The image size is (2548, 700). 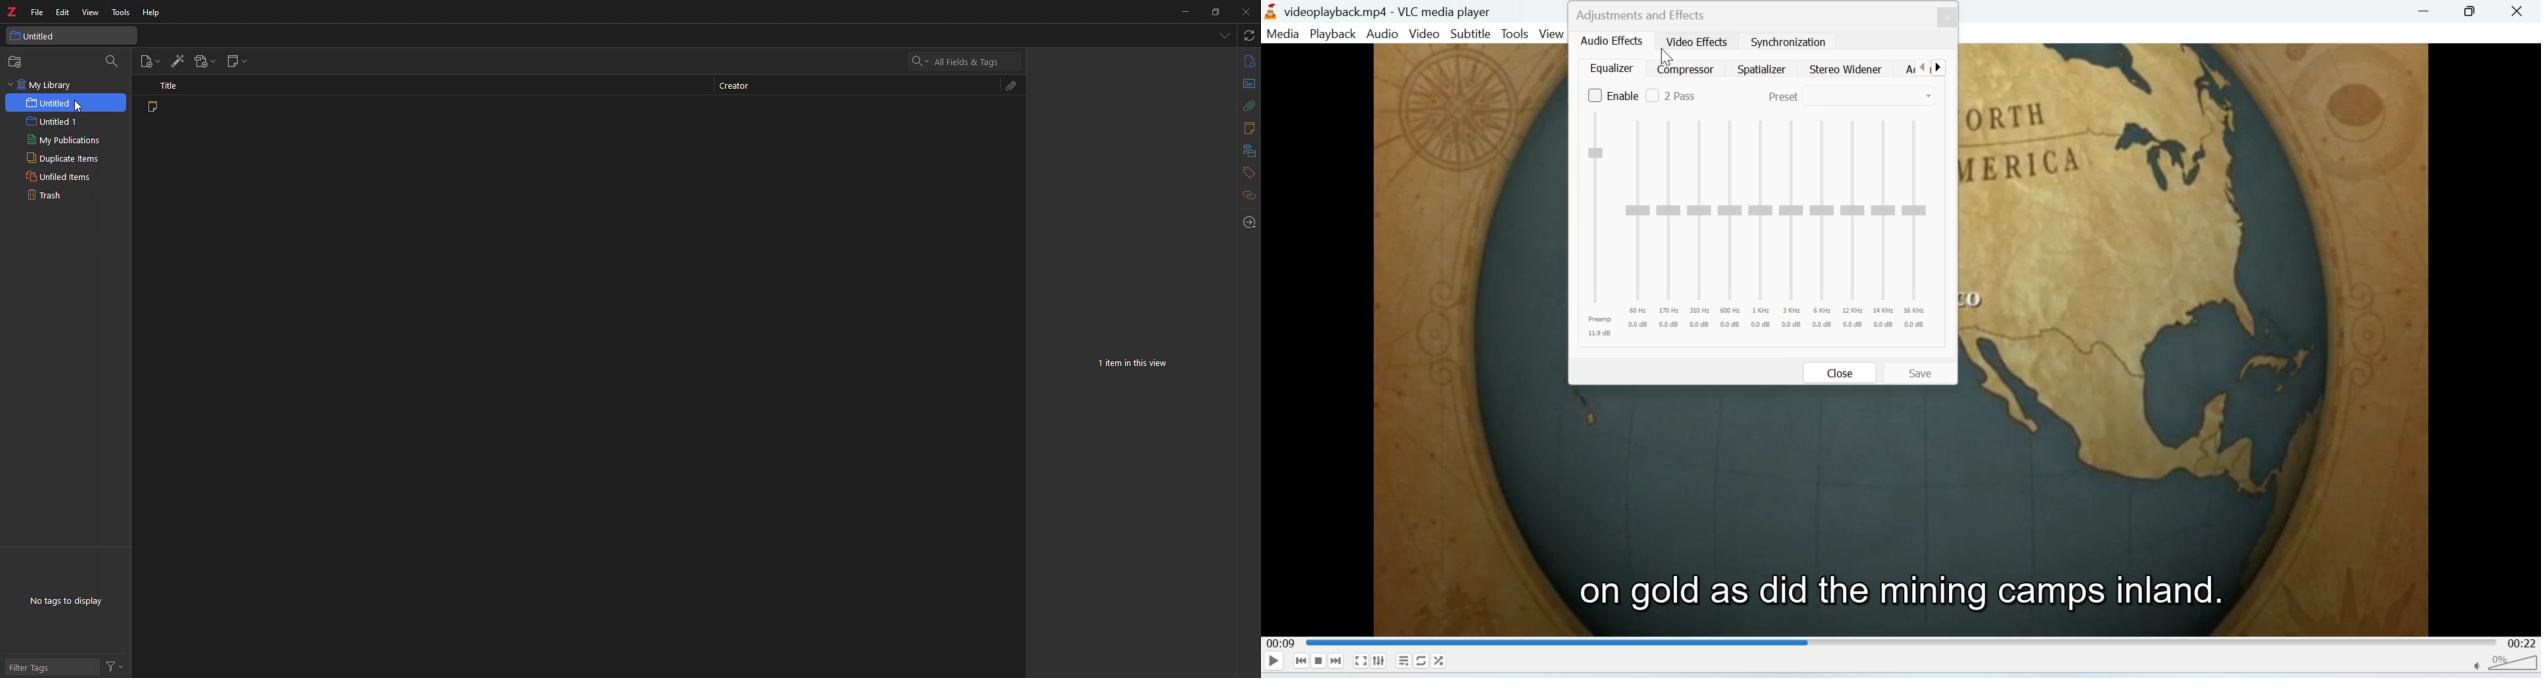 What do you see at coordinates (1248, 85) in the screenshot?
I see `abstract` at bounding box center [1248, 85].